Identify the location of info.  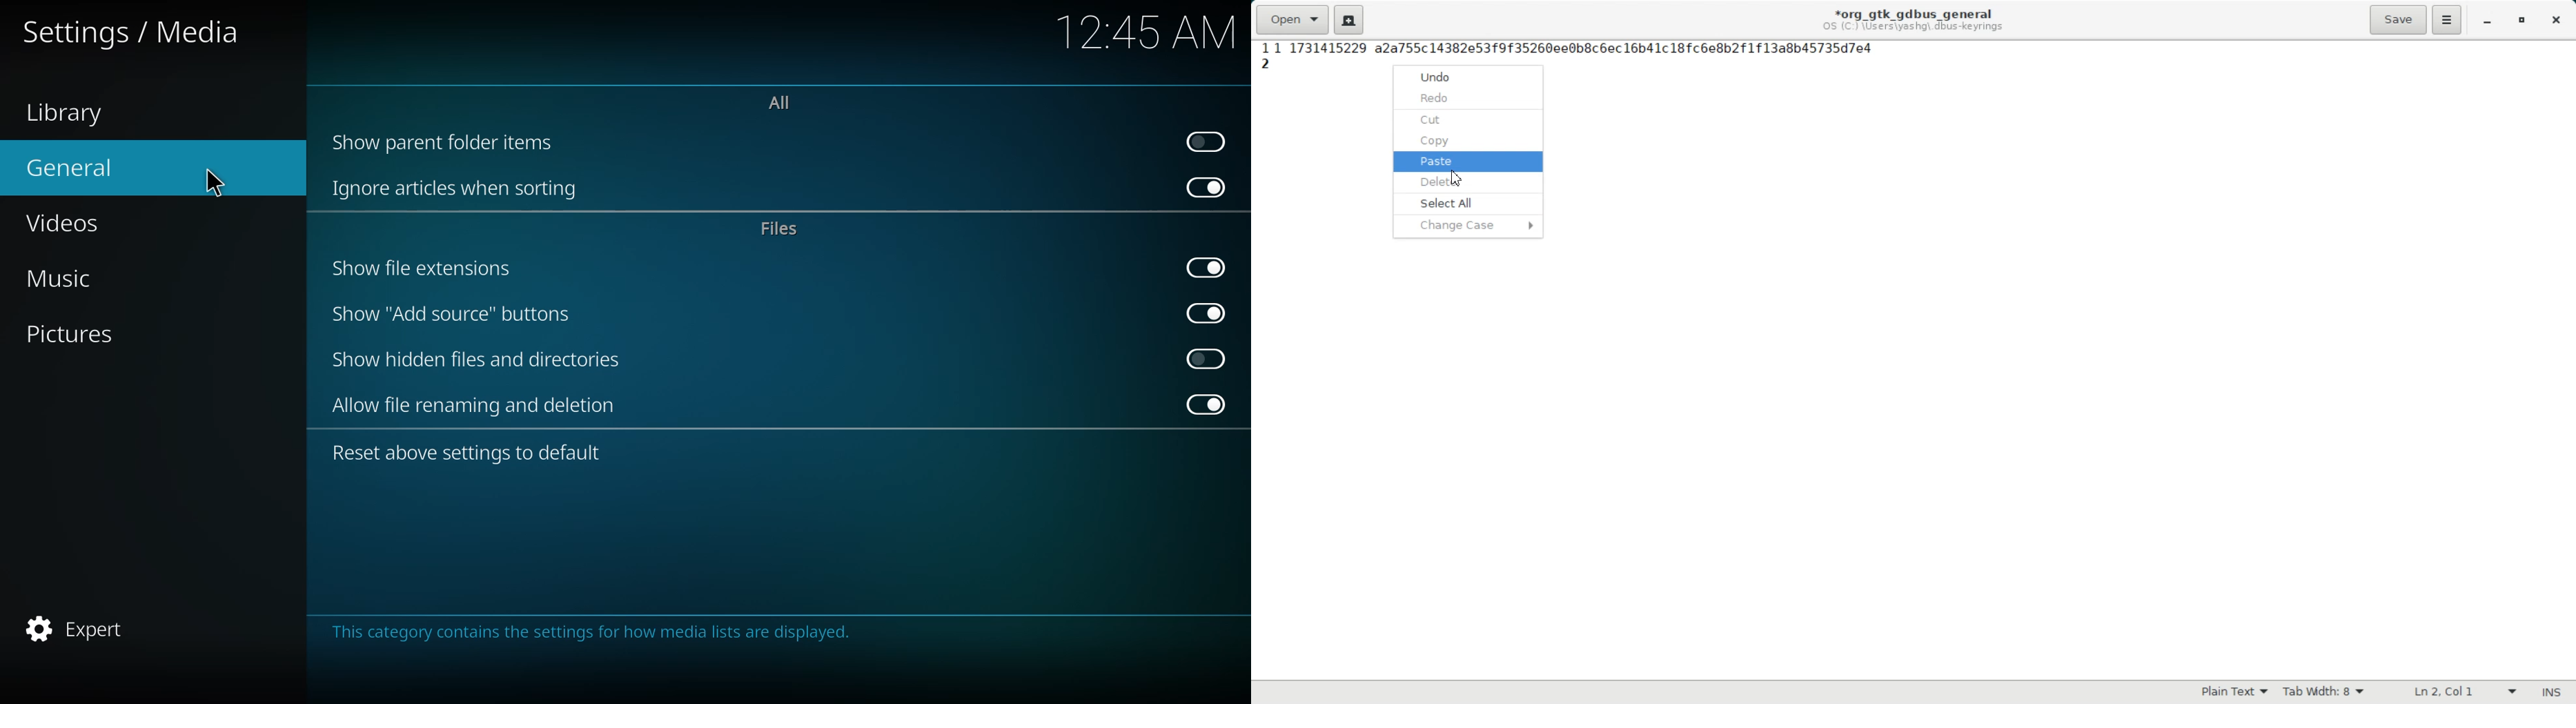
(598, 636).